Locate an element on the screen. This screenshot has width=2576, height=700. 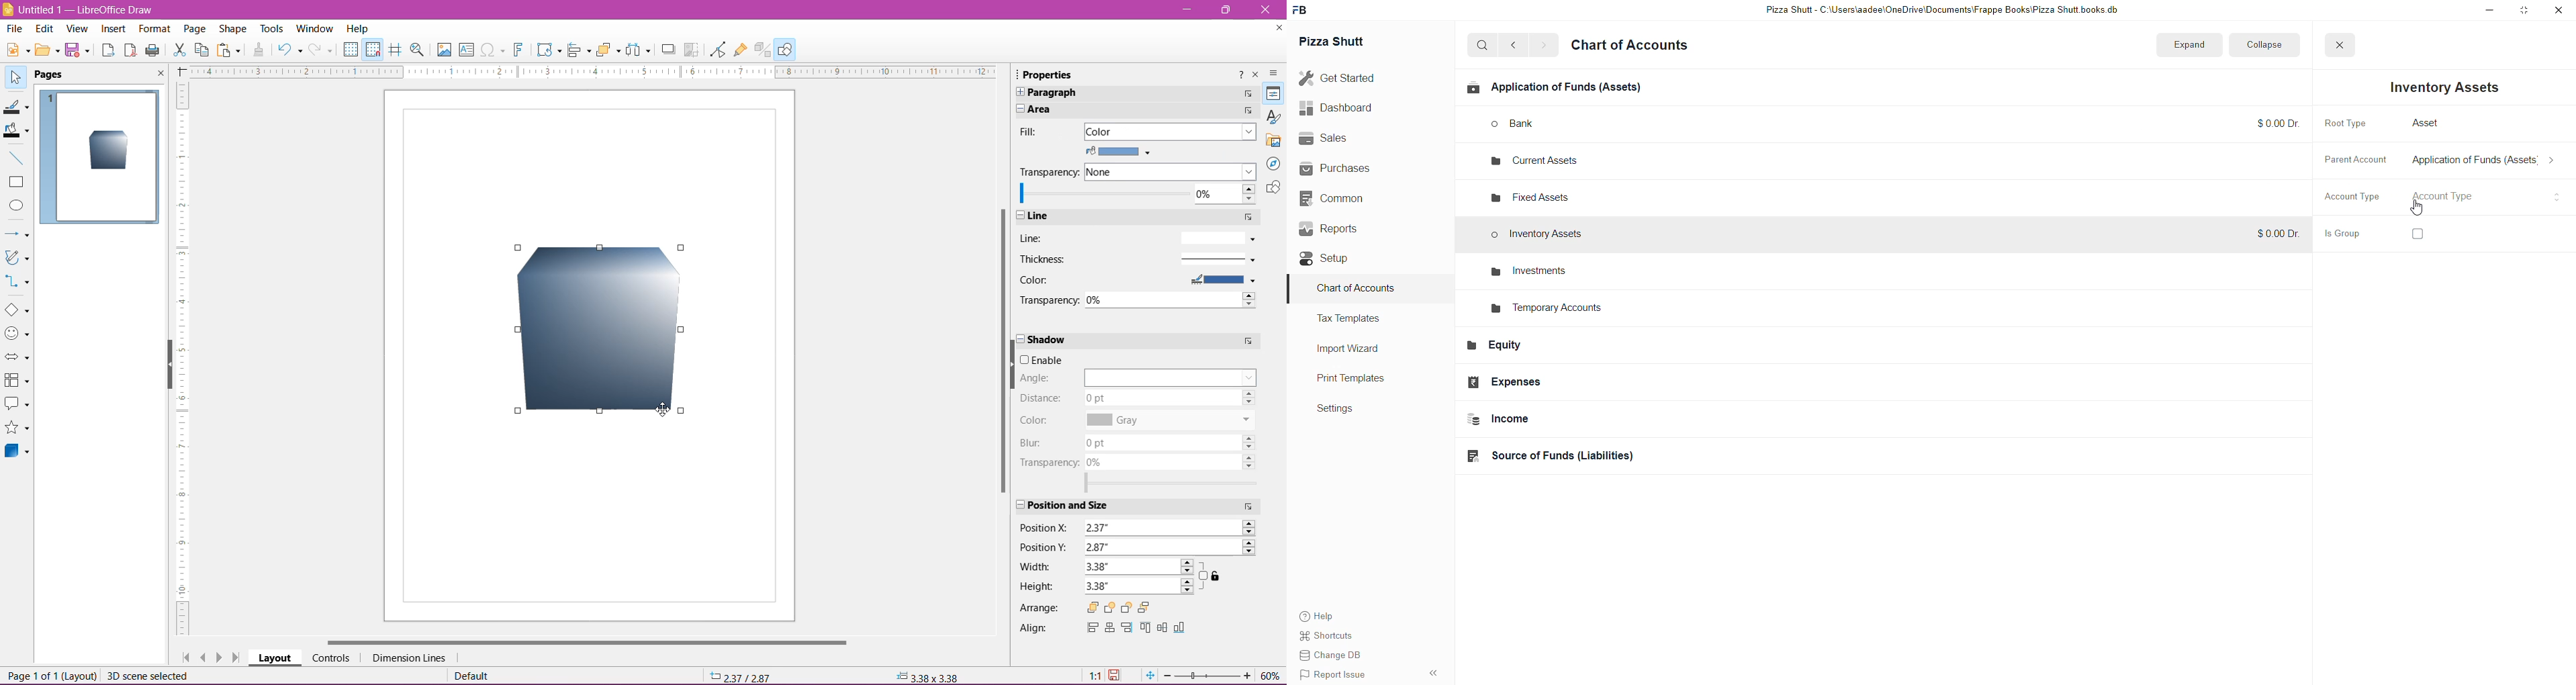
select account type is located at coordinates (2454, 197).